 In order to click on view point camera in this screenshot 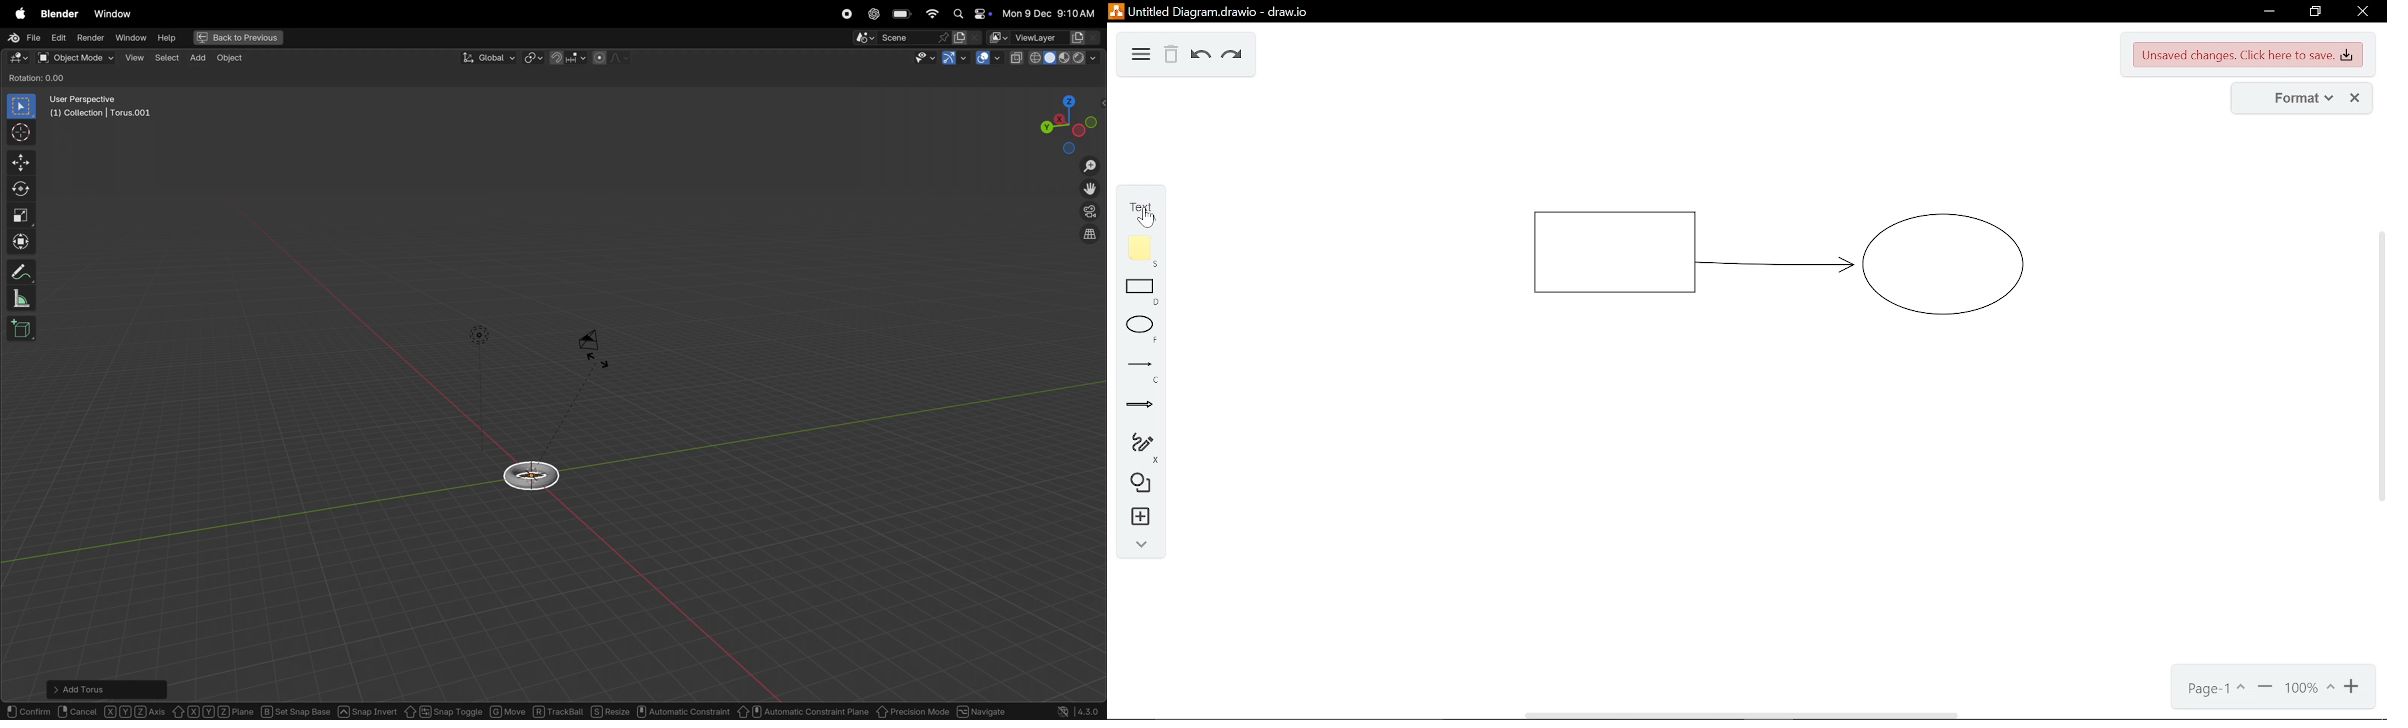, I will do `click(1090, 212)`.